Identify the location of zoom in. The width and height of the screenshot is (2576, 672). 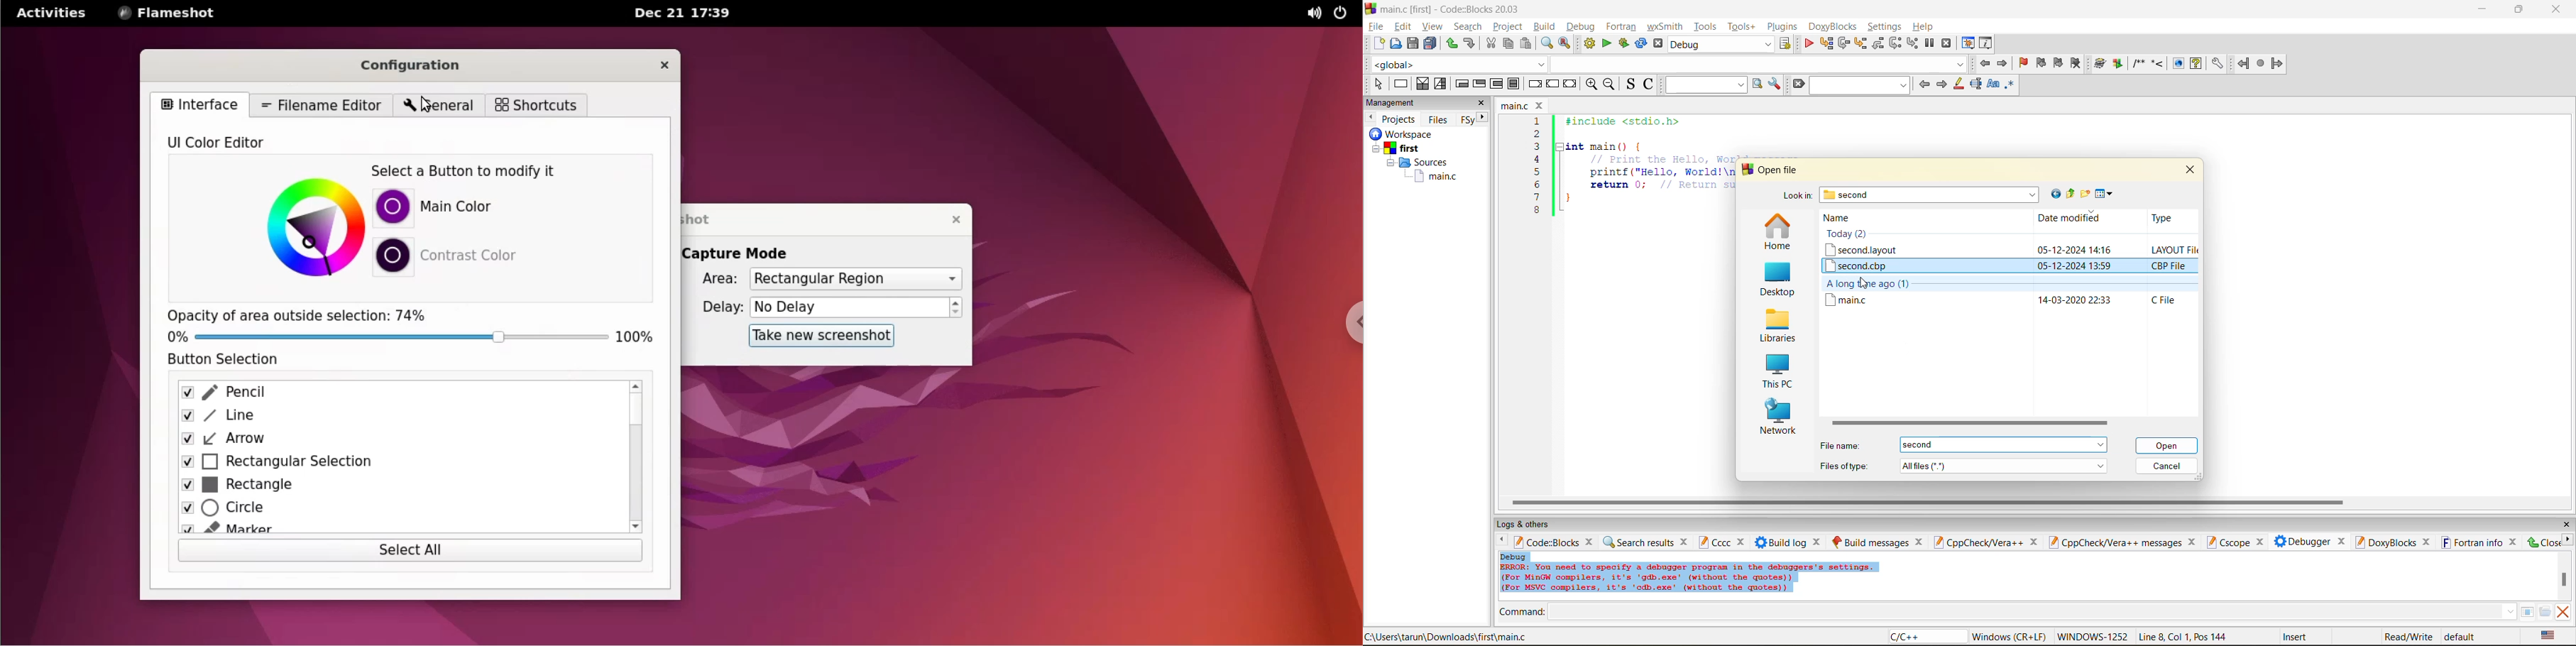
(1592, 85).